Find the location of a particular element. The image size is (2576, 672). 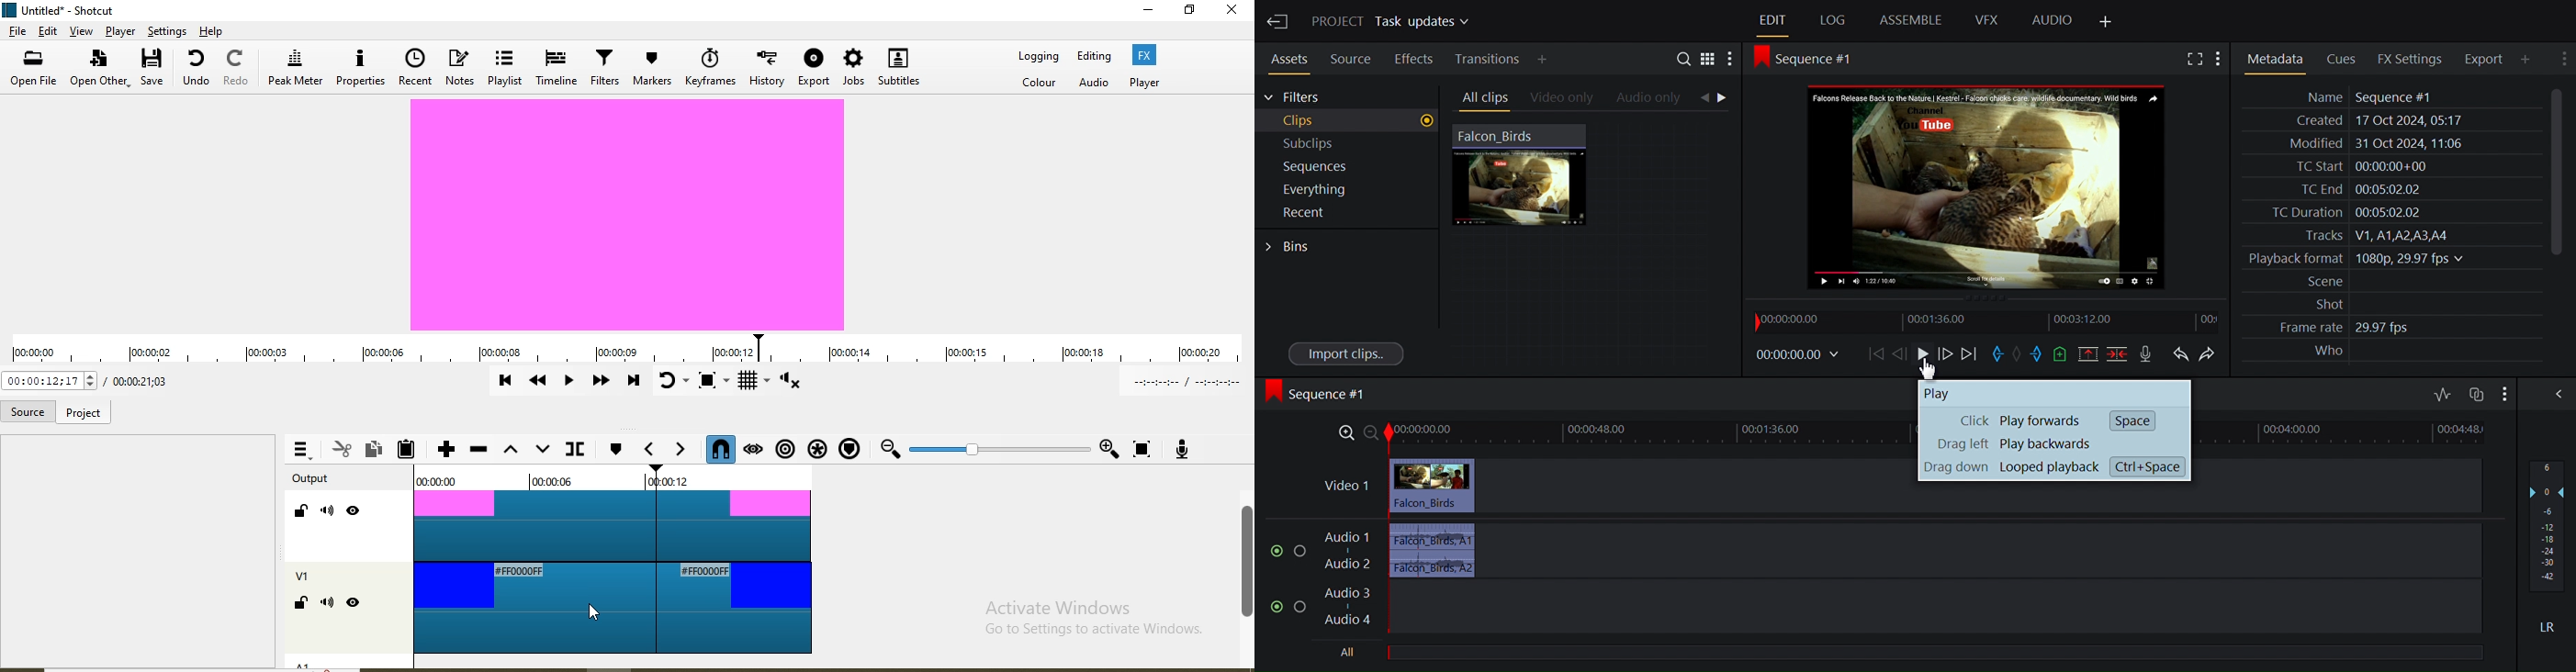

TC Duration  00:05:02.02 is located at coordinates (2337, 212).